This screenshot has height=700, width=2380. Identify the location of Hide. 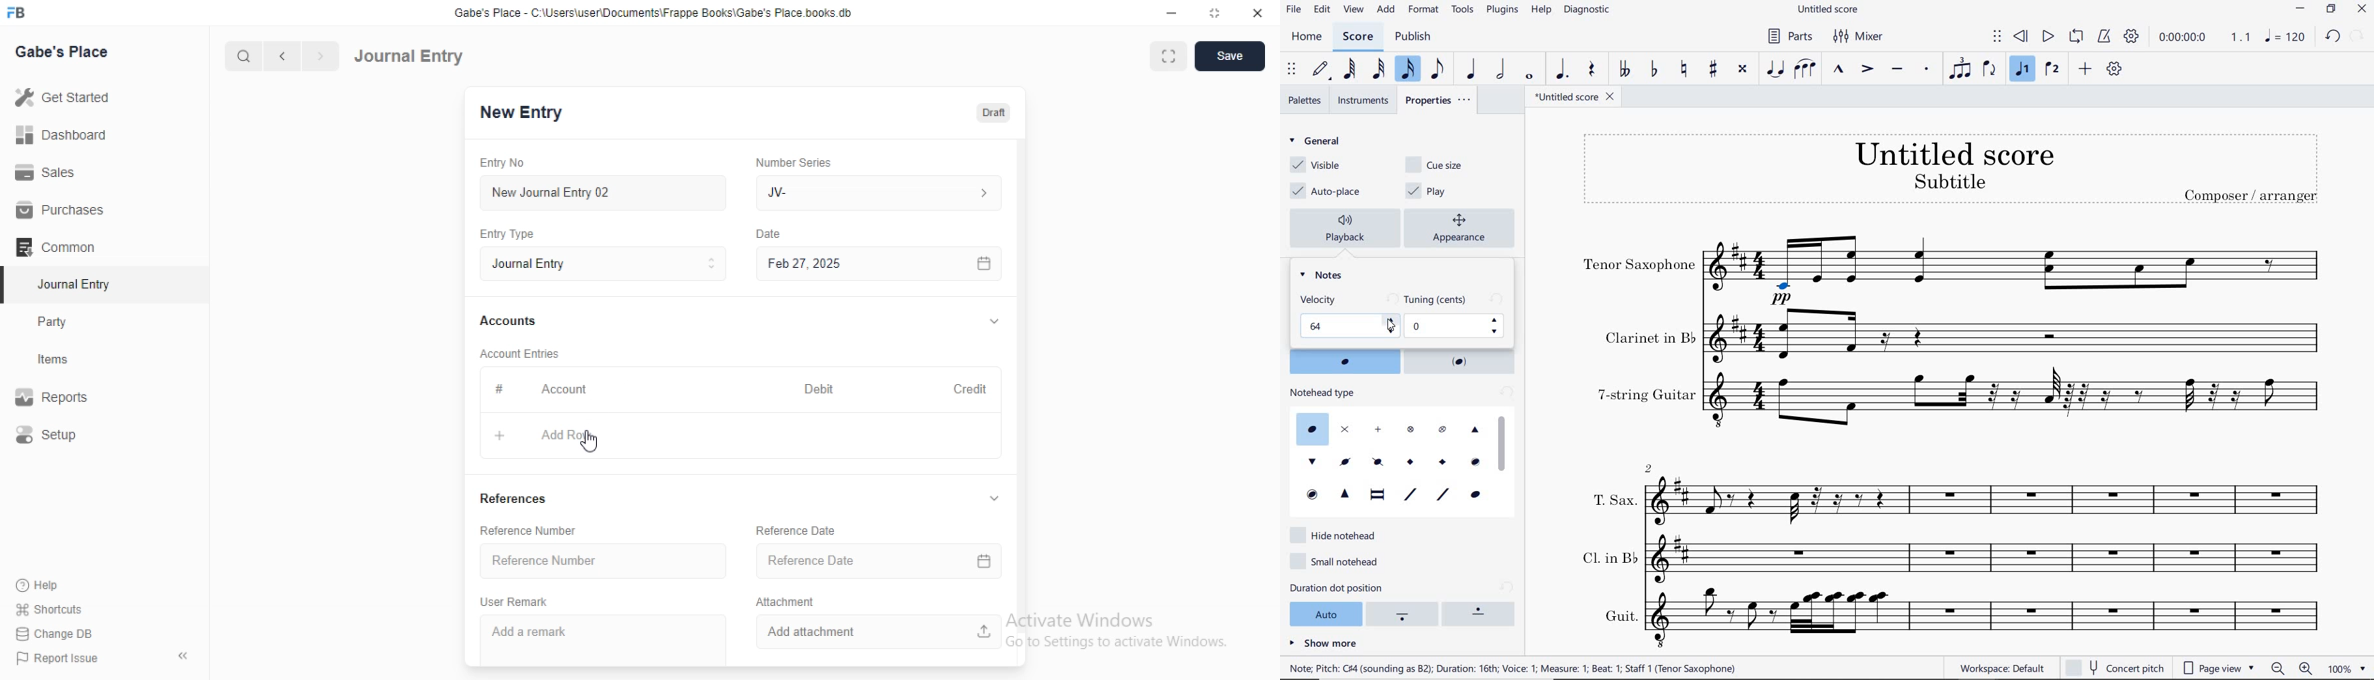
(994, 499).